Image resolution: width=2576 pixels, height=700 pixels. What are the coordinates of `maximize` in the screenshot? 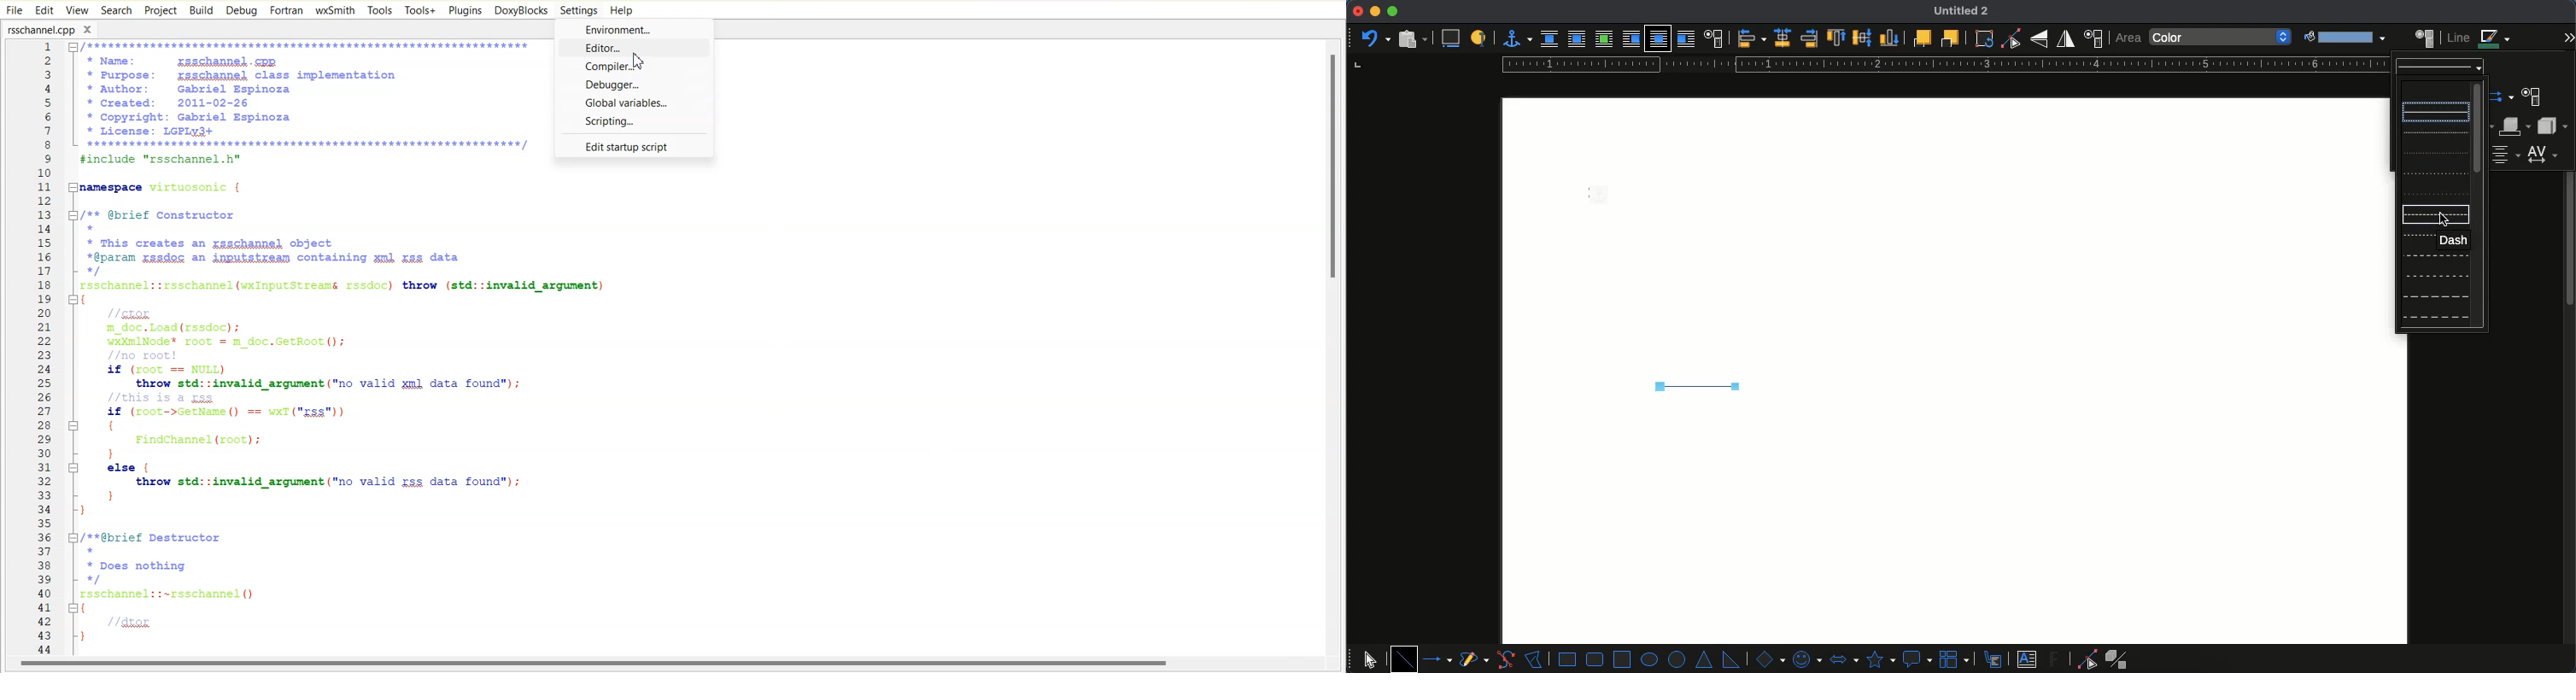 It's located at (1392, 12).